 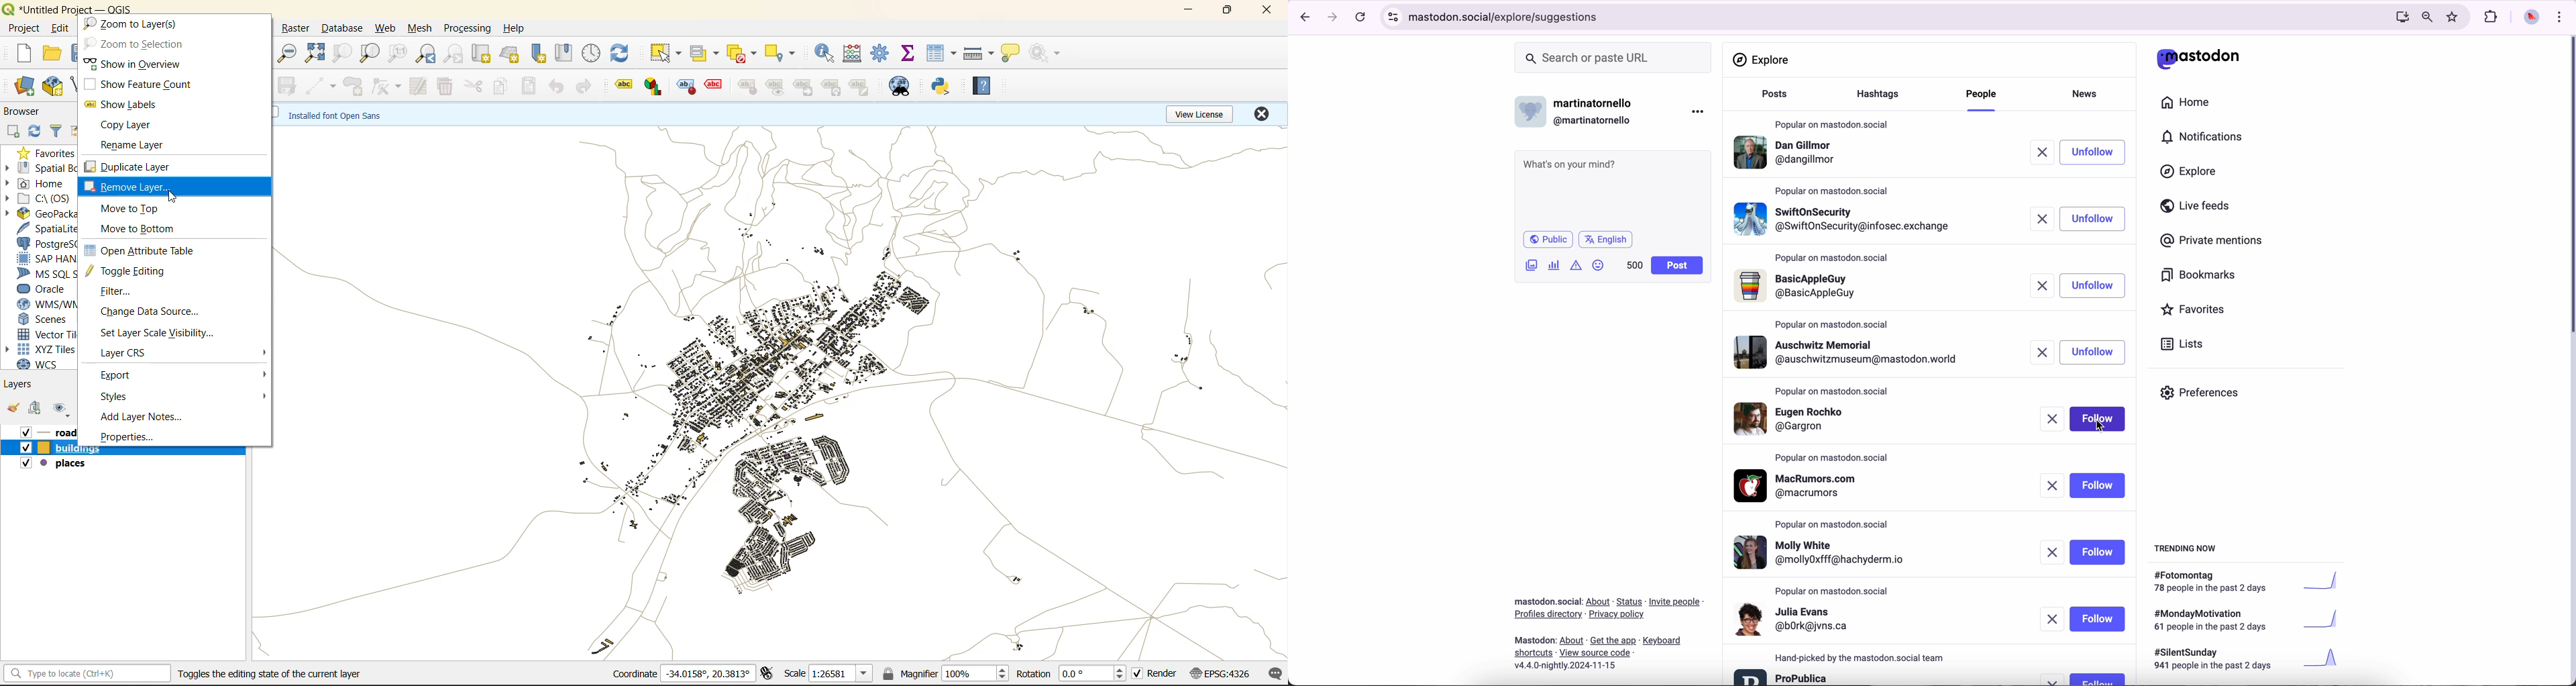 I want to click on zoom next, so click(x=458, y=53).